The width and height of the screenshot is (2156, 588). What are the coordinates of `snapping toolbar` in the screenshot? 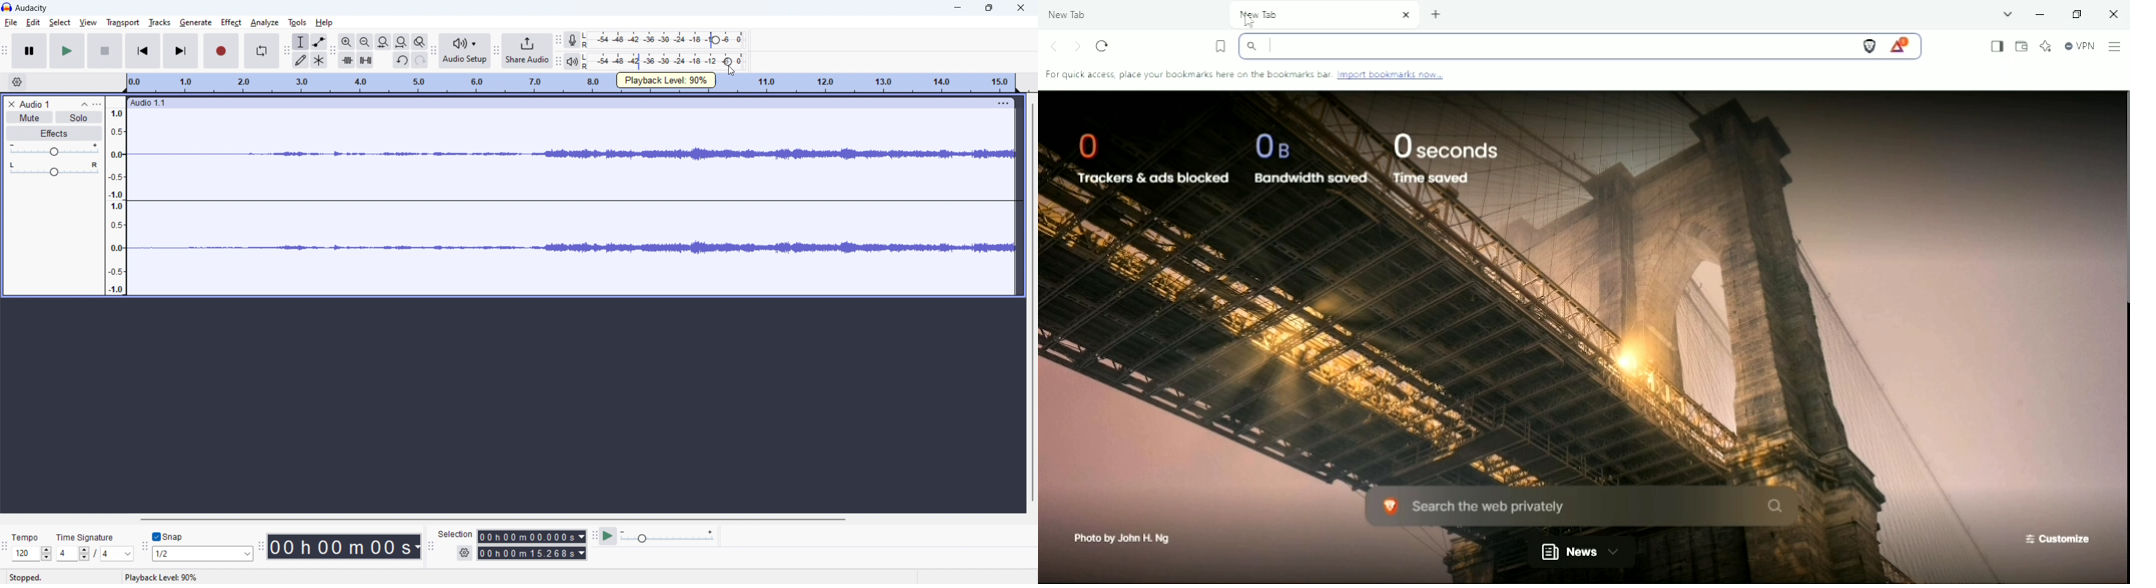 It's located at (144, 546).